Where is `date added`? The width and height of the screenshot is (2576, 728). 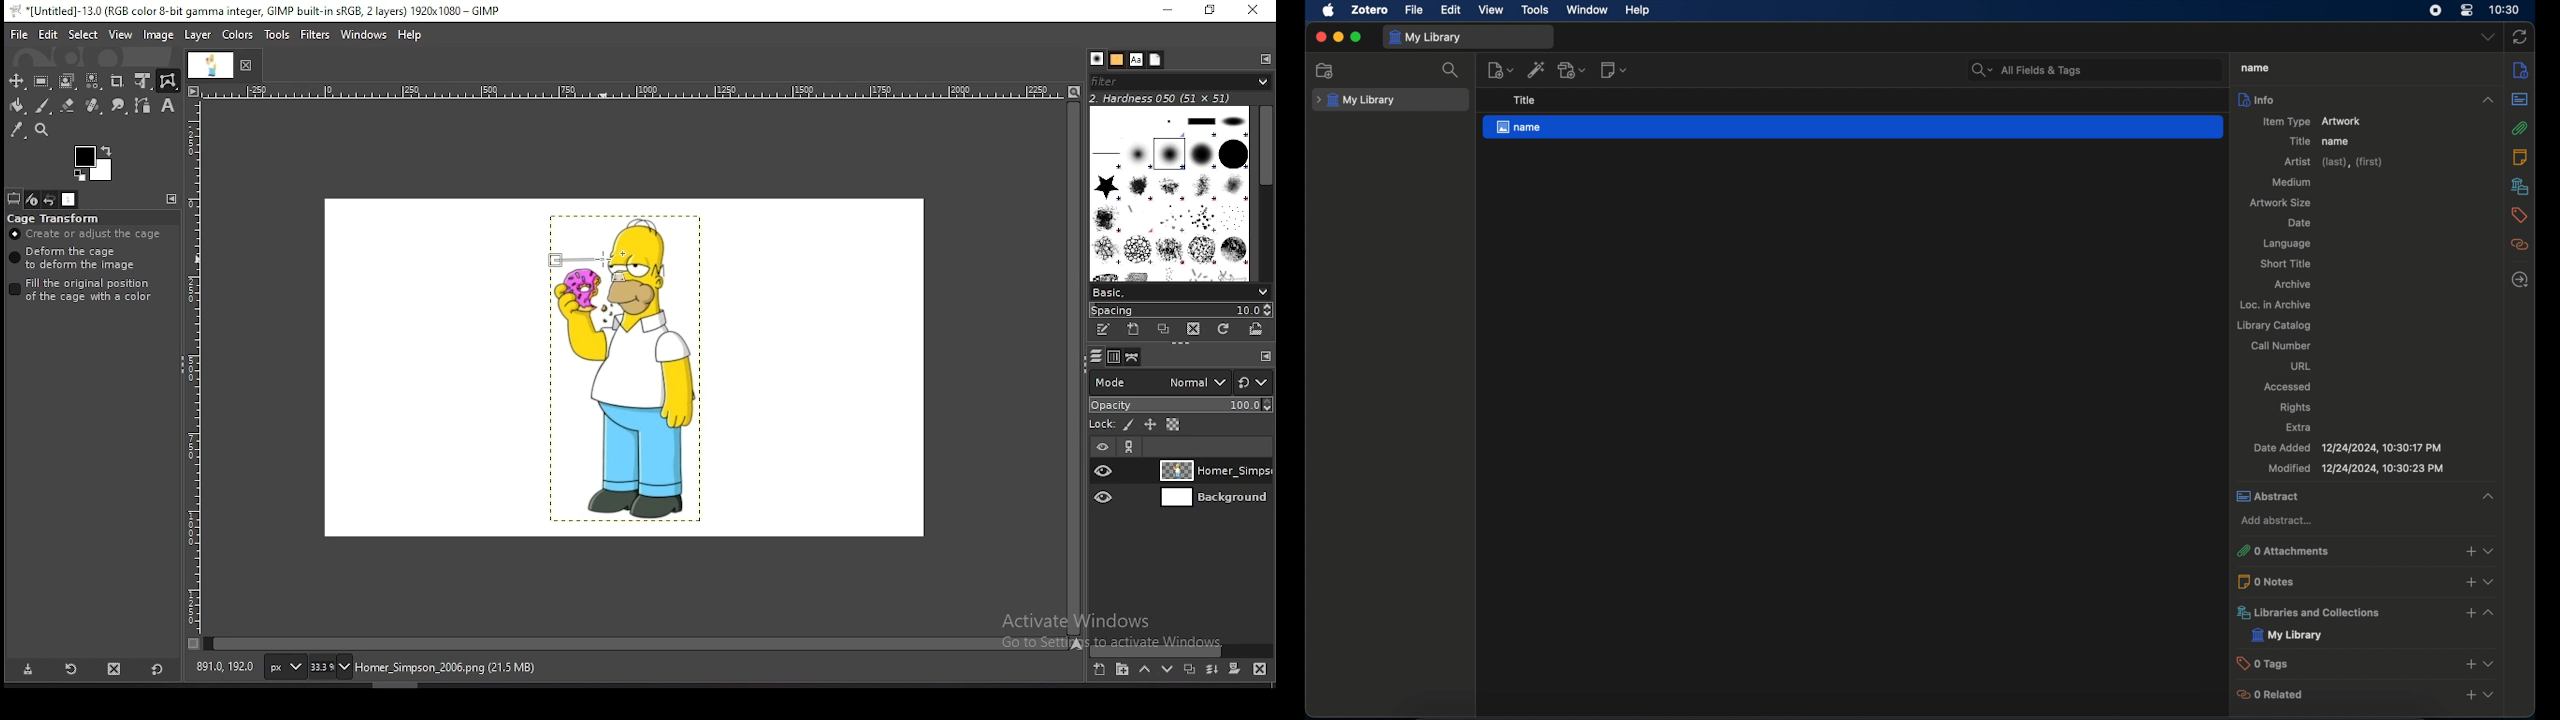 date added is located at coordinates (2347, 447).